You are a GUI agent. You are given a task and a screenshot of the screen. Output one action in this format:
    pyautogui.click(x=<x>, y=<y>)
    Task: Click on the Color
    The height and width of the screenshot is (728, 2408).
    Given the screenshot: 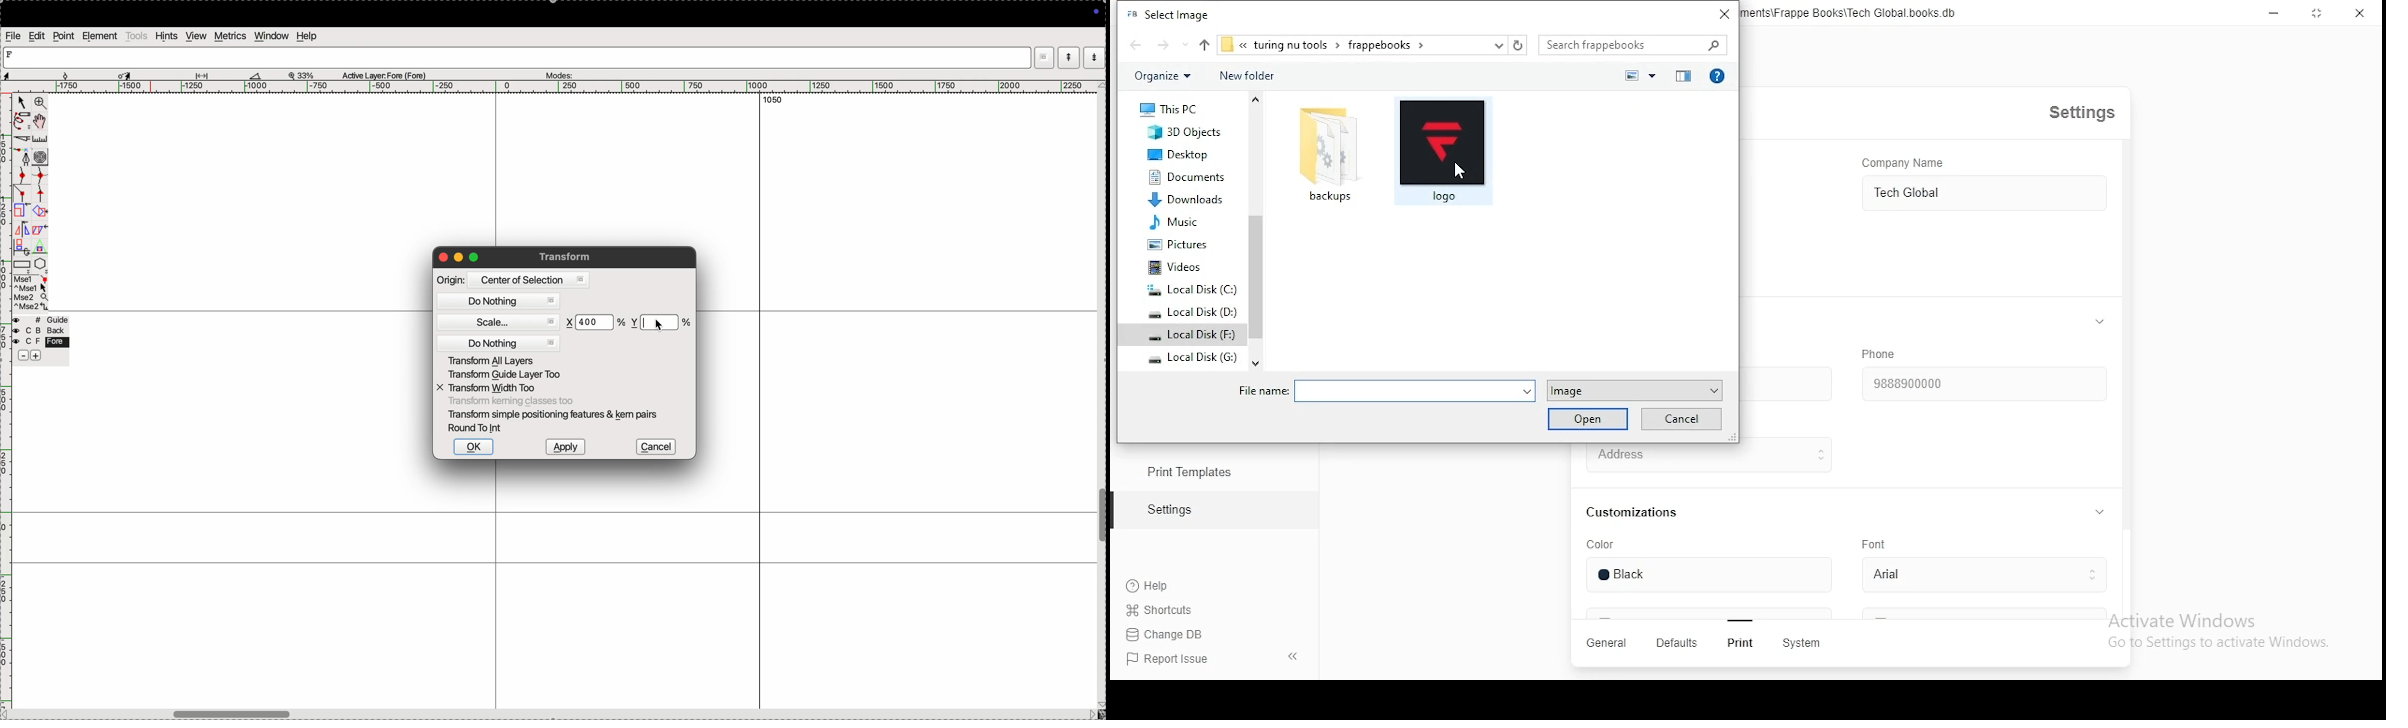 What is the action you would take?
    pyautogui.click(x=1610, y=546)
    